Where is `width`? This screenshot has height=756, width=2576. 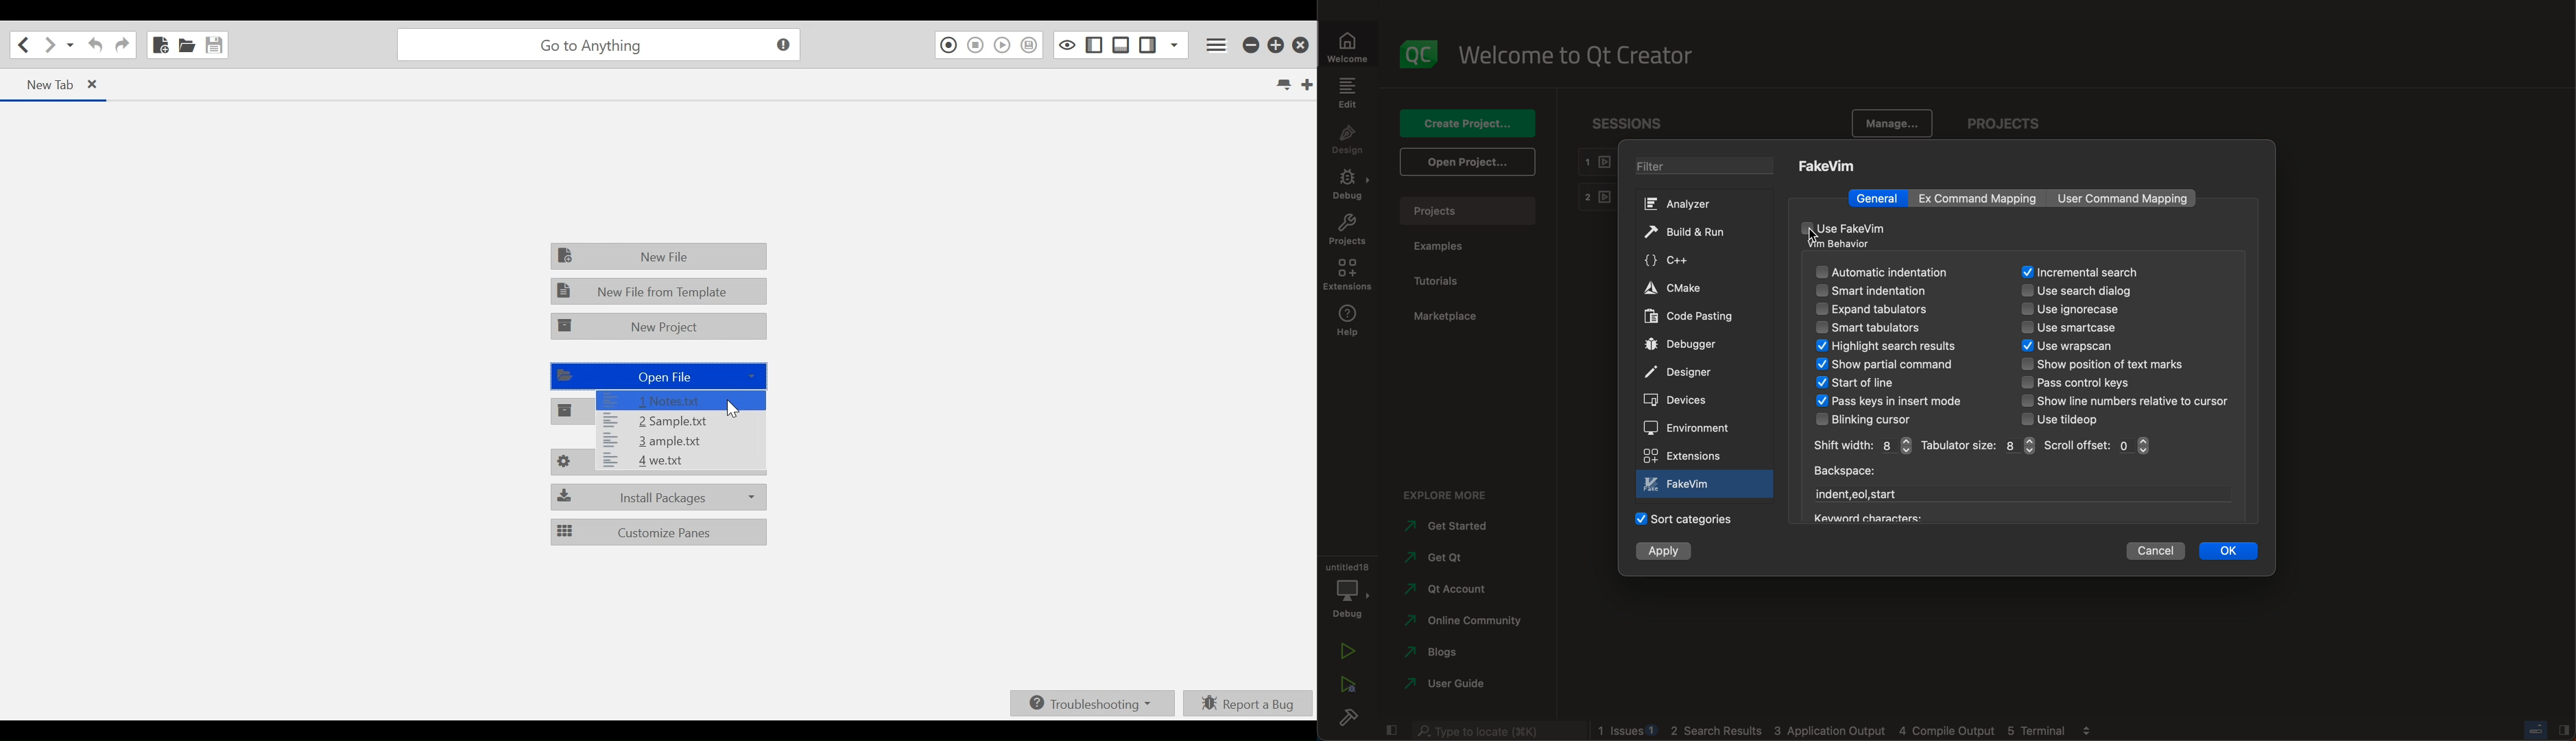
width is located at coordinates (1861, 446).